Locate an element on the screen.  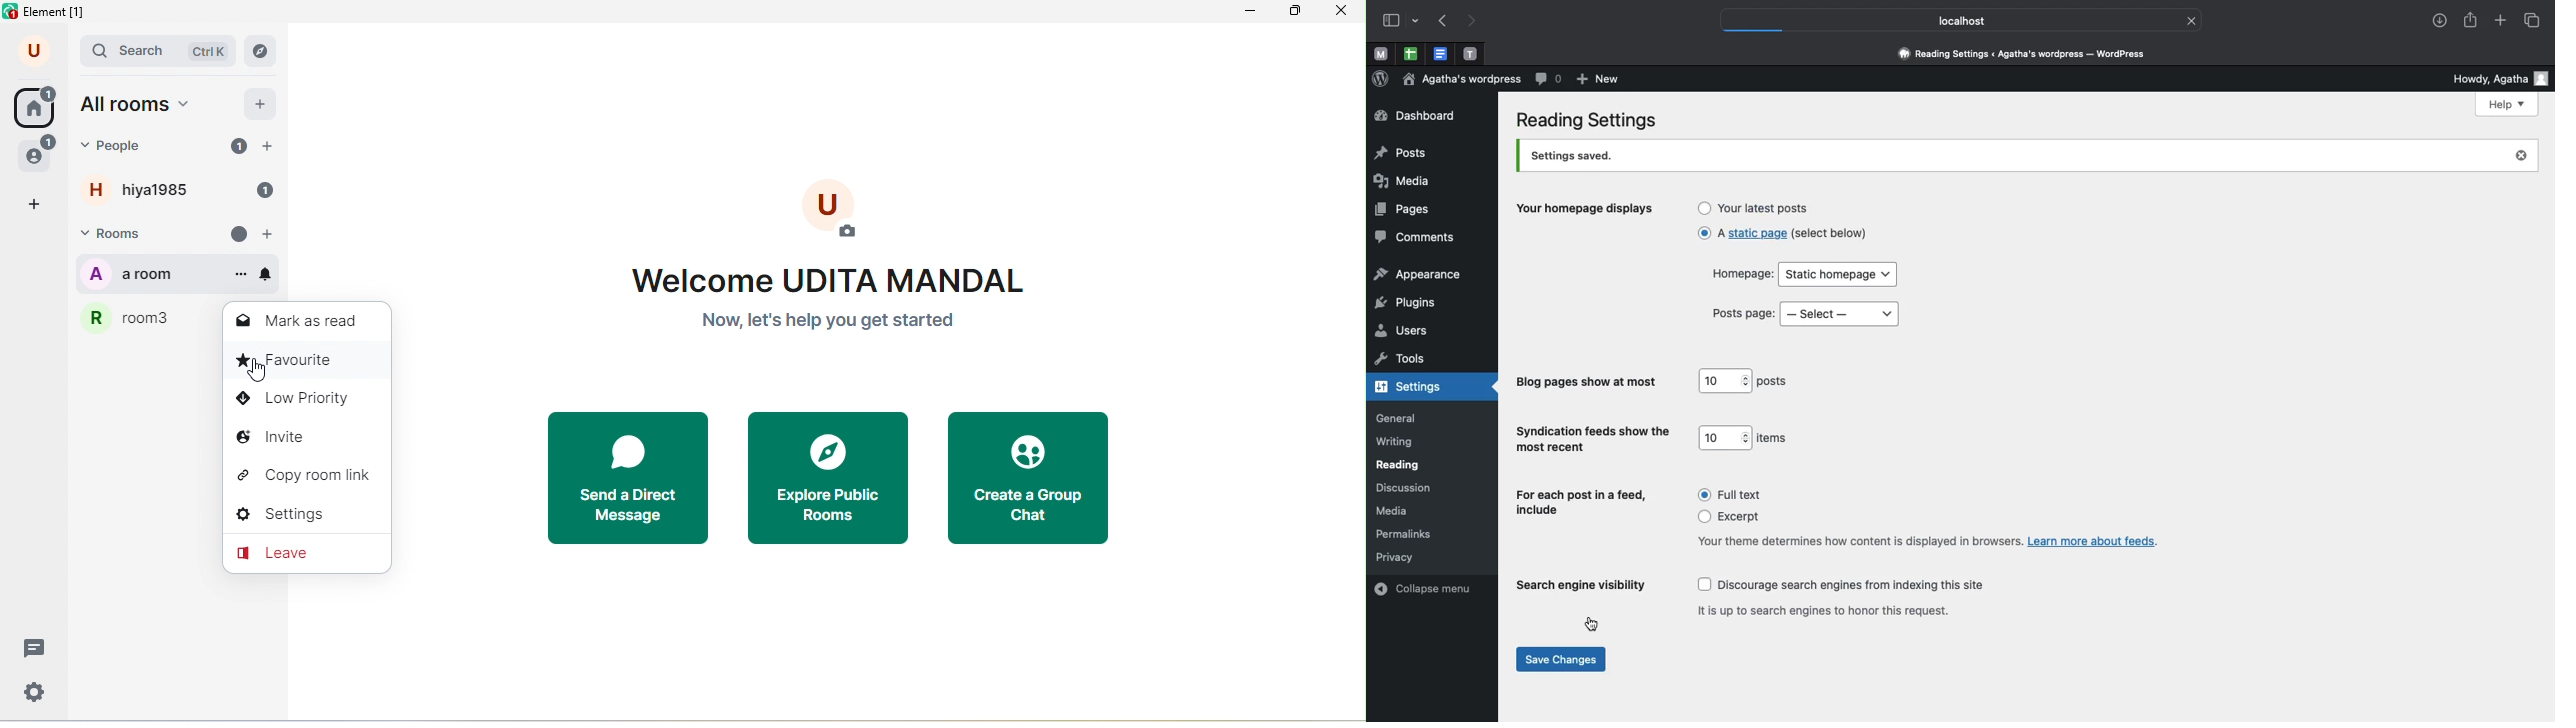
privacy is located at coordinates (1395, 556).